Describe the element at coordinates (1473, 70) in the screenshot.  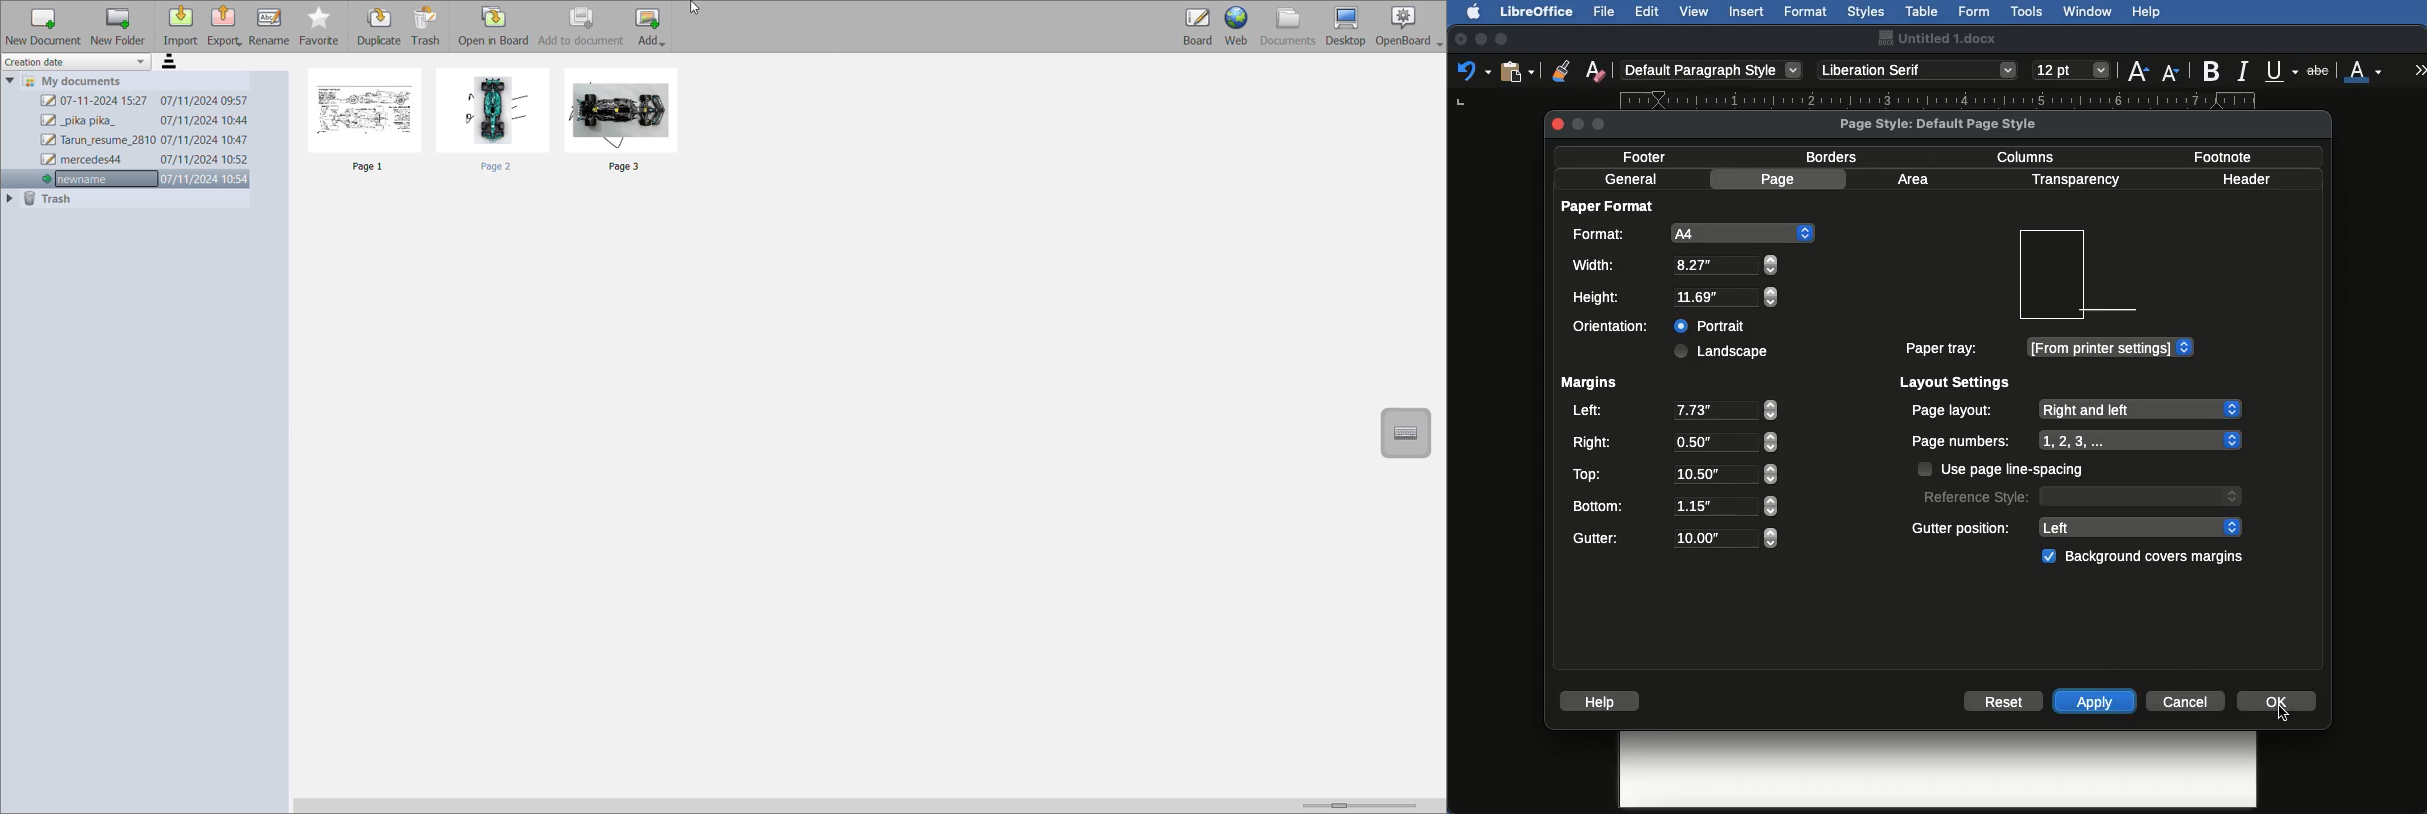
I see `Undo` at that location.